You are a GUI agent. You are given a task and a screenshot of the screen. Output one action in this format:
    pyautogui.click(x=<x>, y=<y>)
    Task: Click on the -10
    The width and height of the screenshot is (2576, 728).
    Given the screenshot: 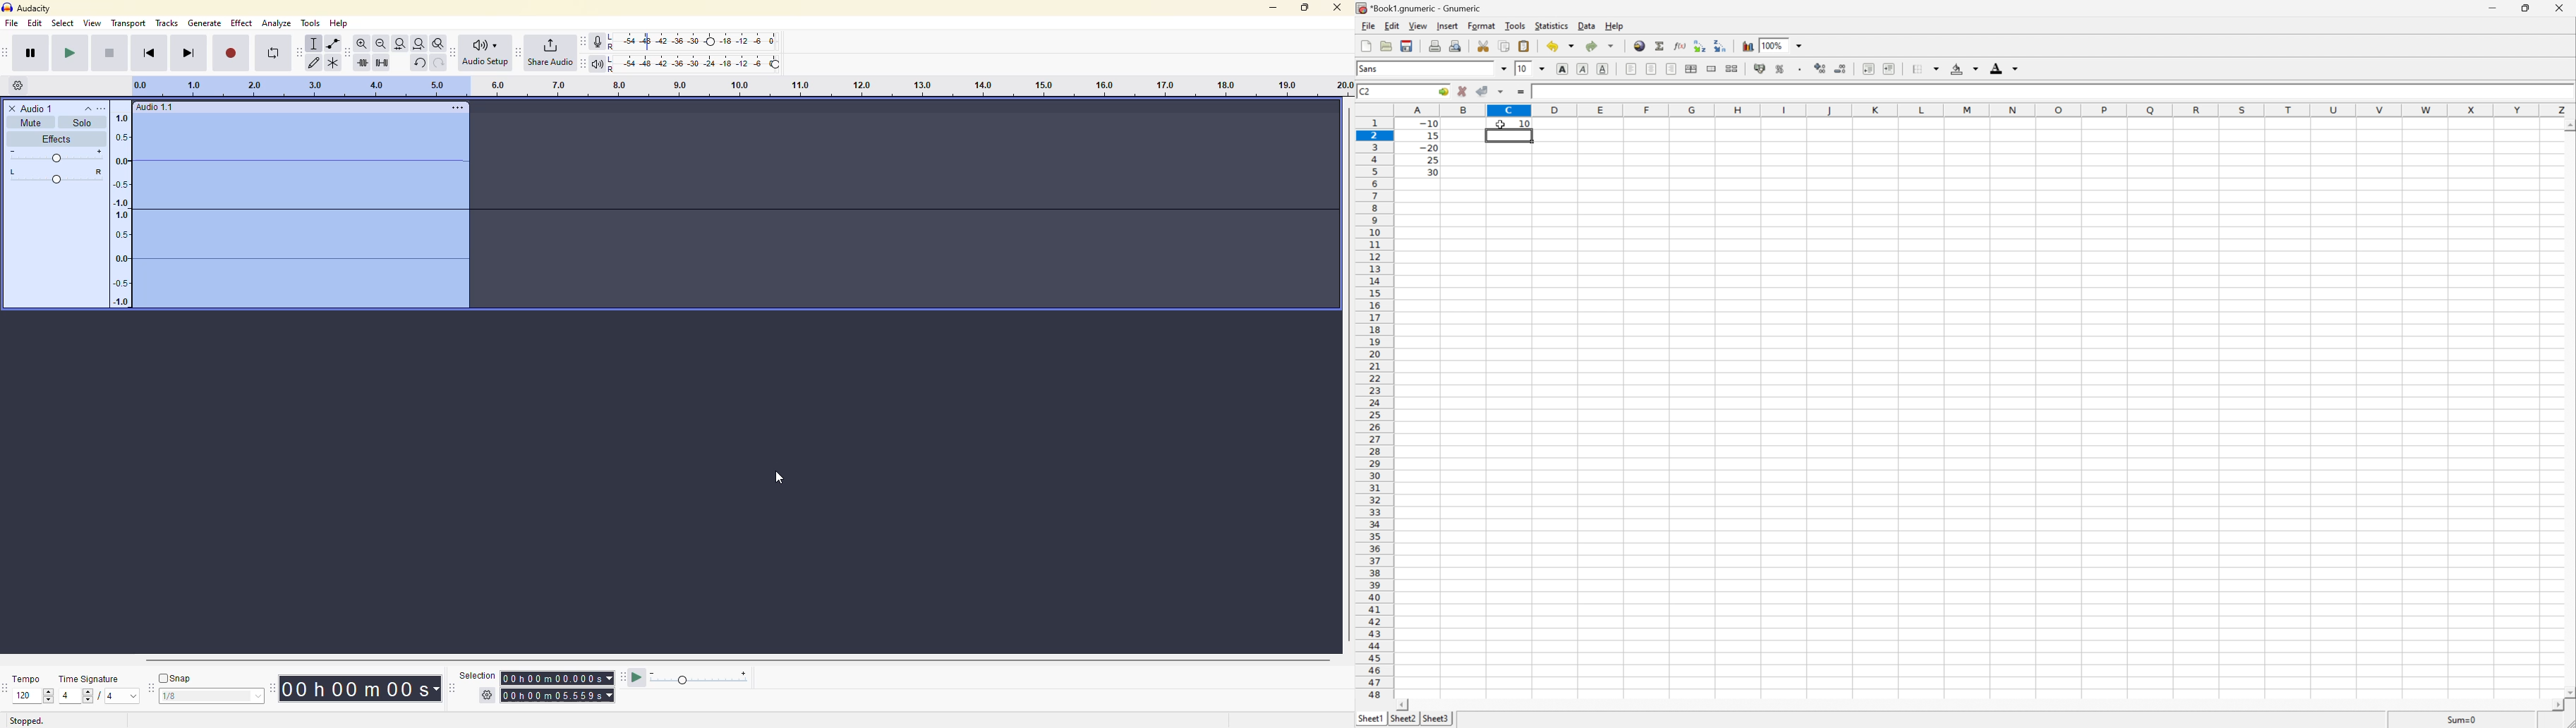 What is the action you would take?
    pyautogui.click(x=1429, y=122)
    